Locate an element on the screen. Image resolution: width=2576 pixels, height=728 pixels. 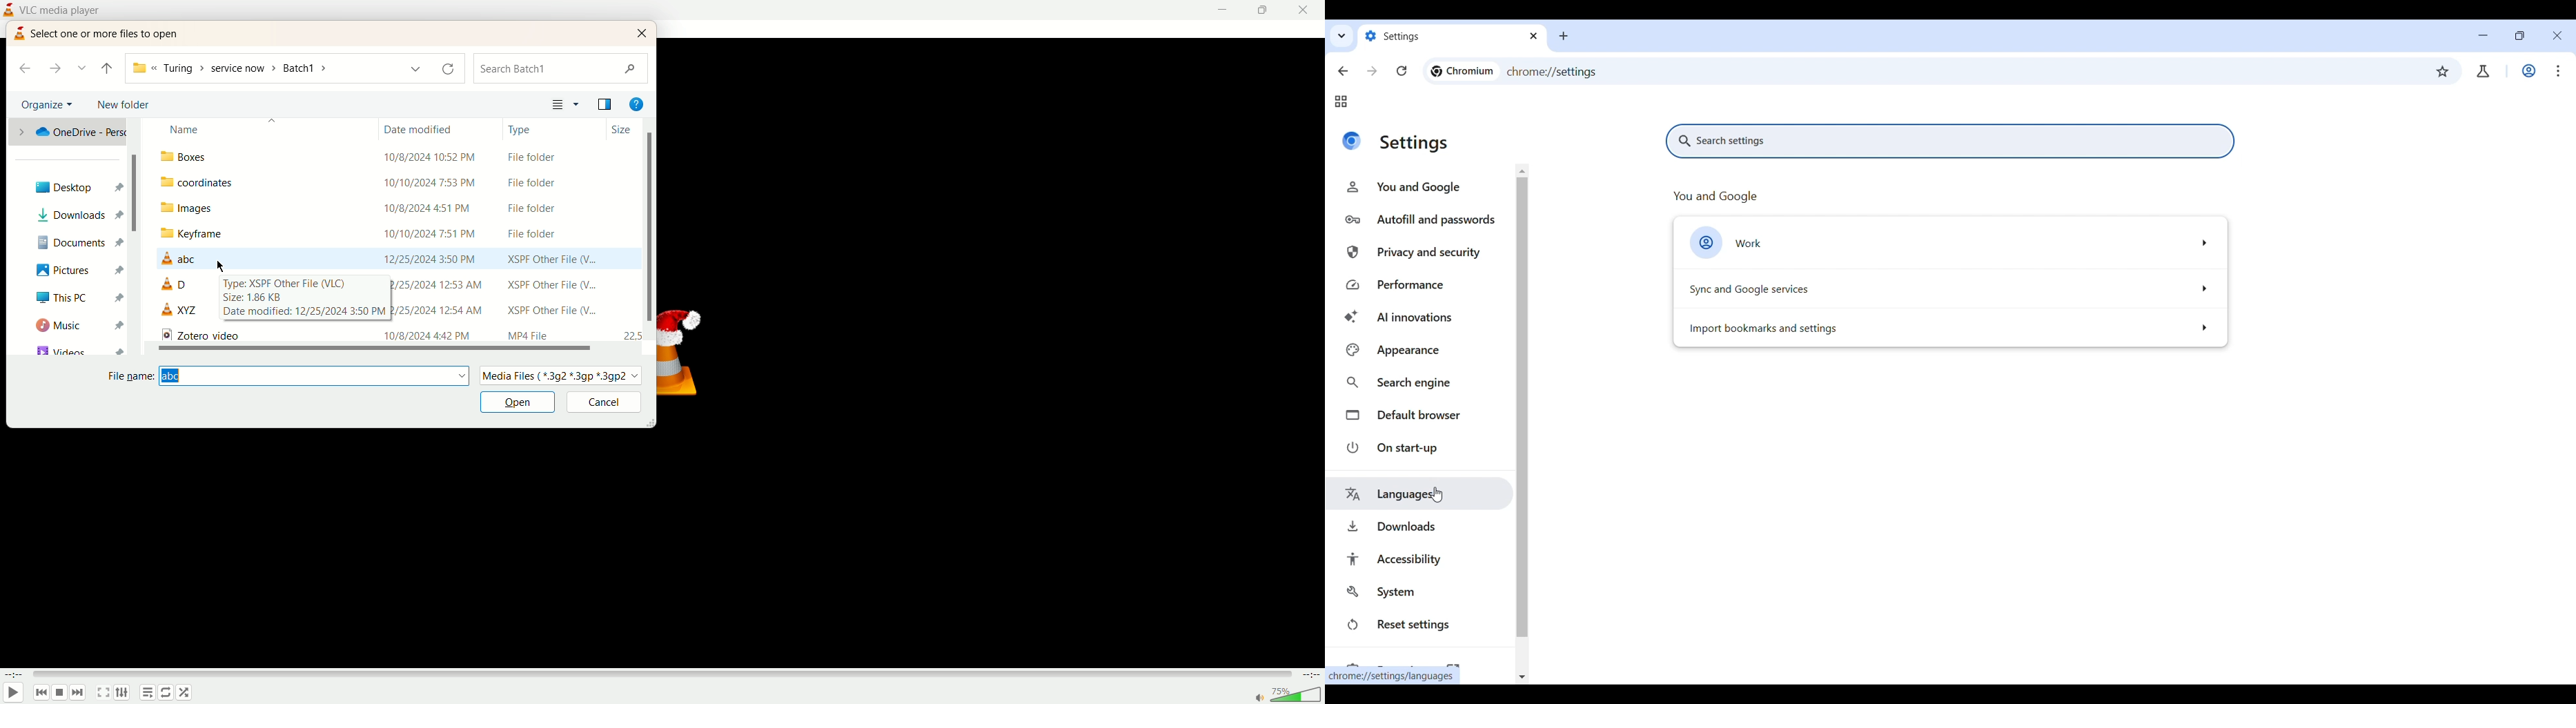
size is located at coordinates (622, 130).